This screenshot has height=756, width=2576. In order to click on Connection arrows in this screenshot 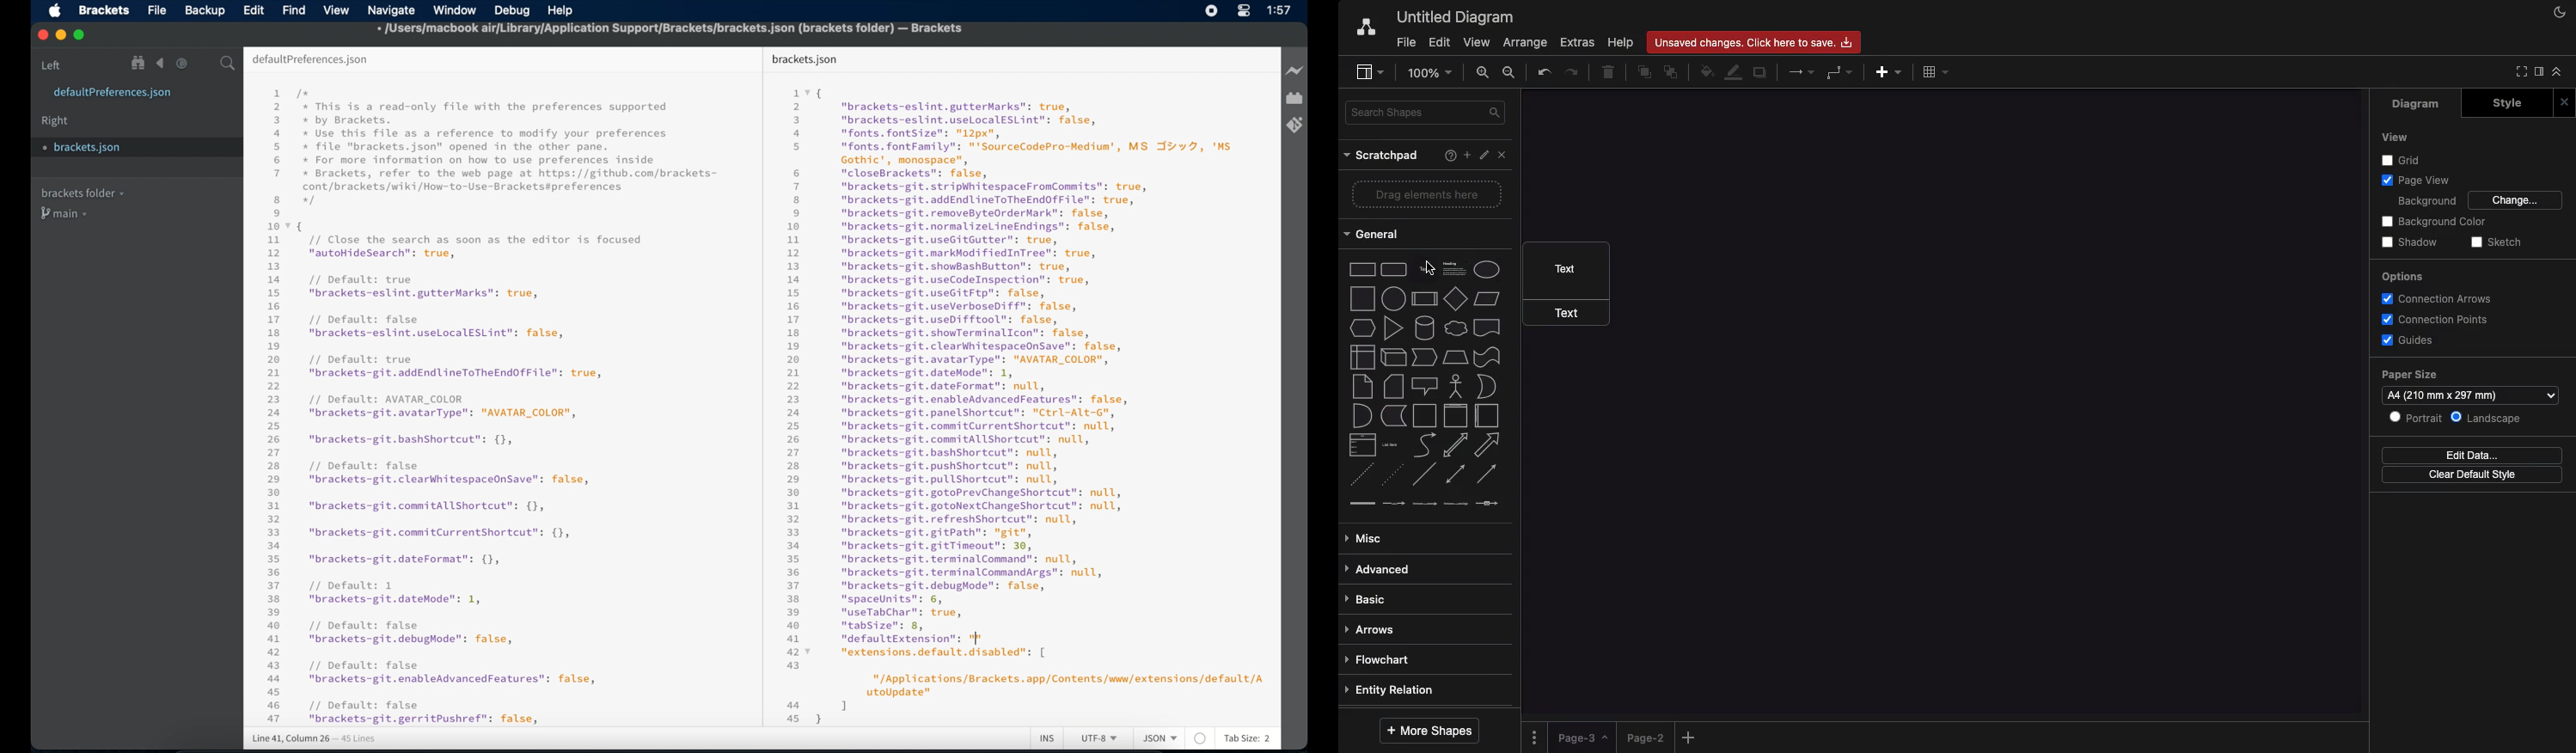, I will do `click(2434, 297)`.